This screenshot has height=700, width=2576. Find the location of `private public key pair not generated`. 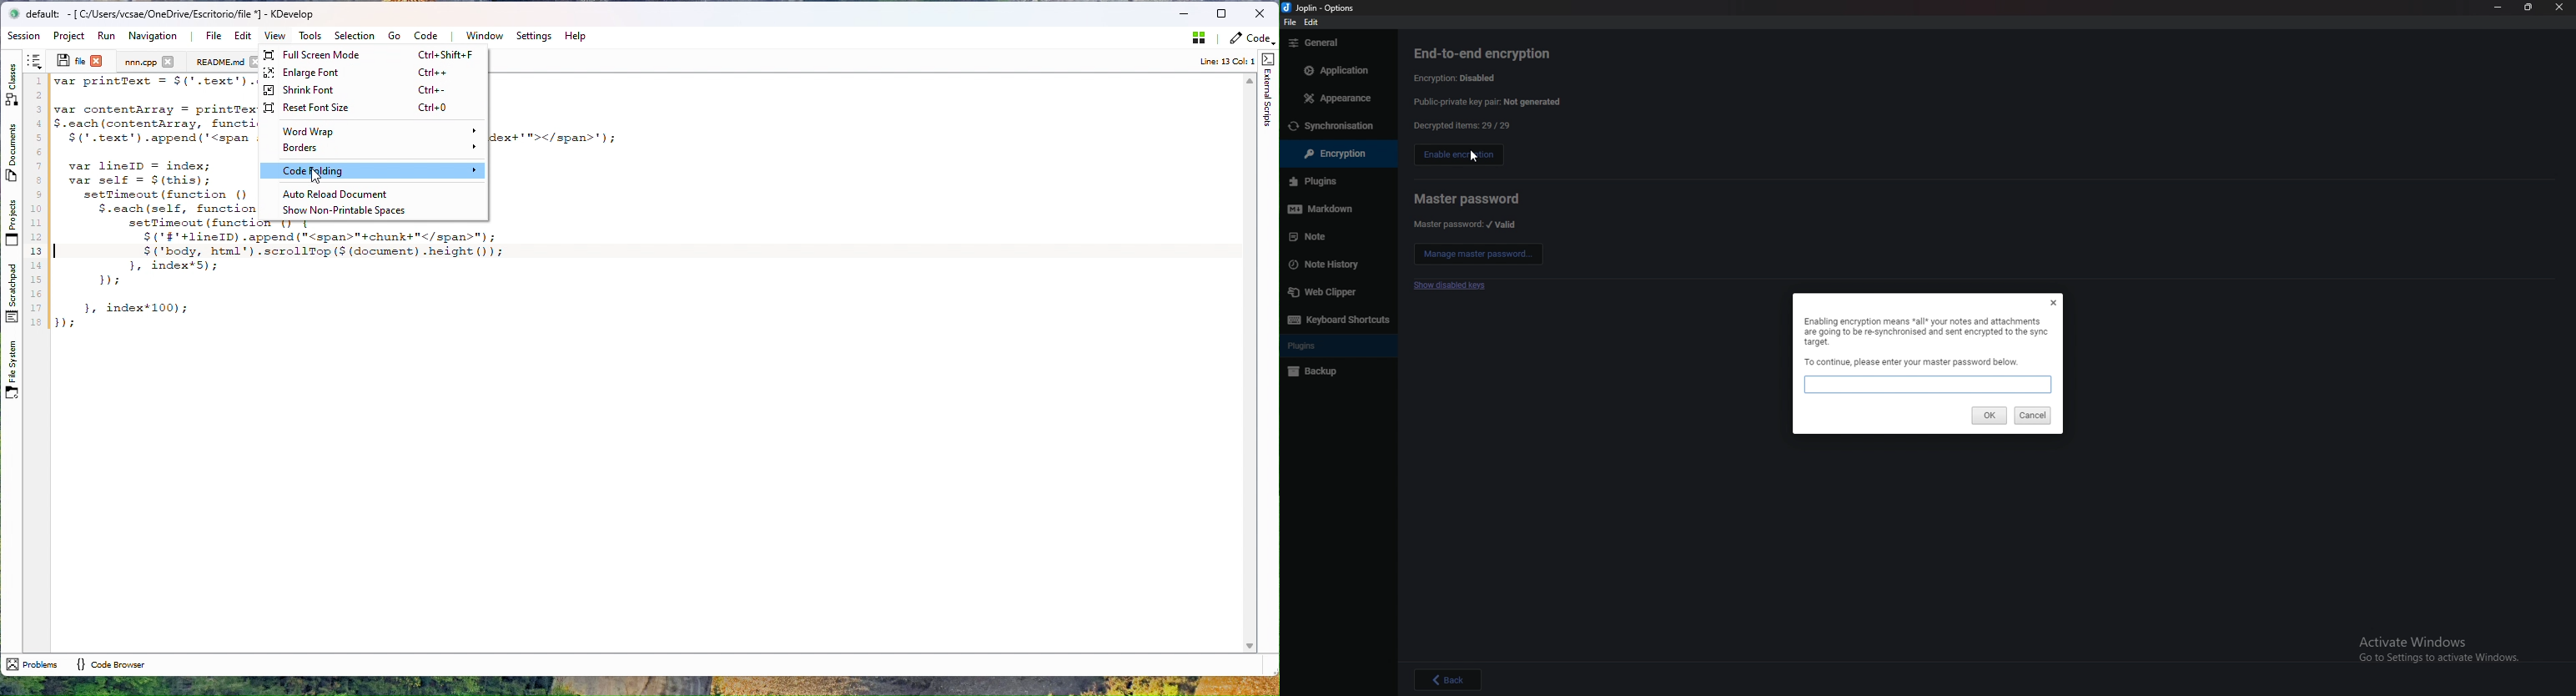

private public key pair not generated is located at coordinates (1490, 103).